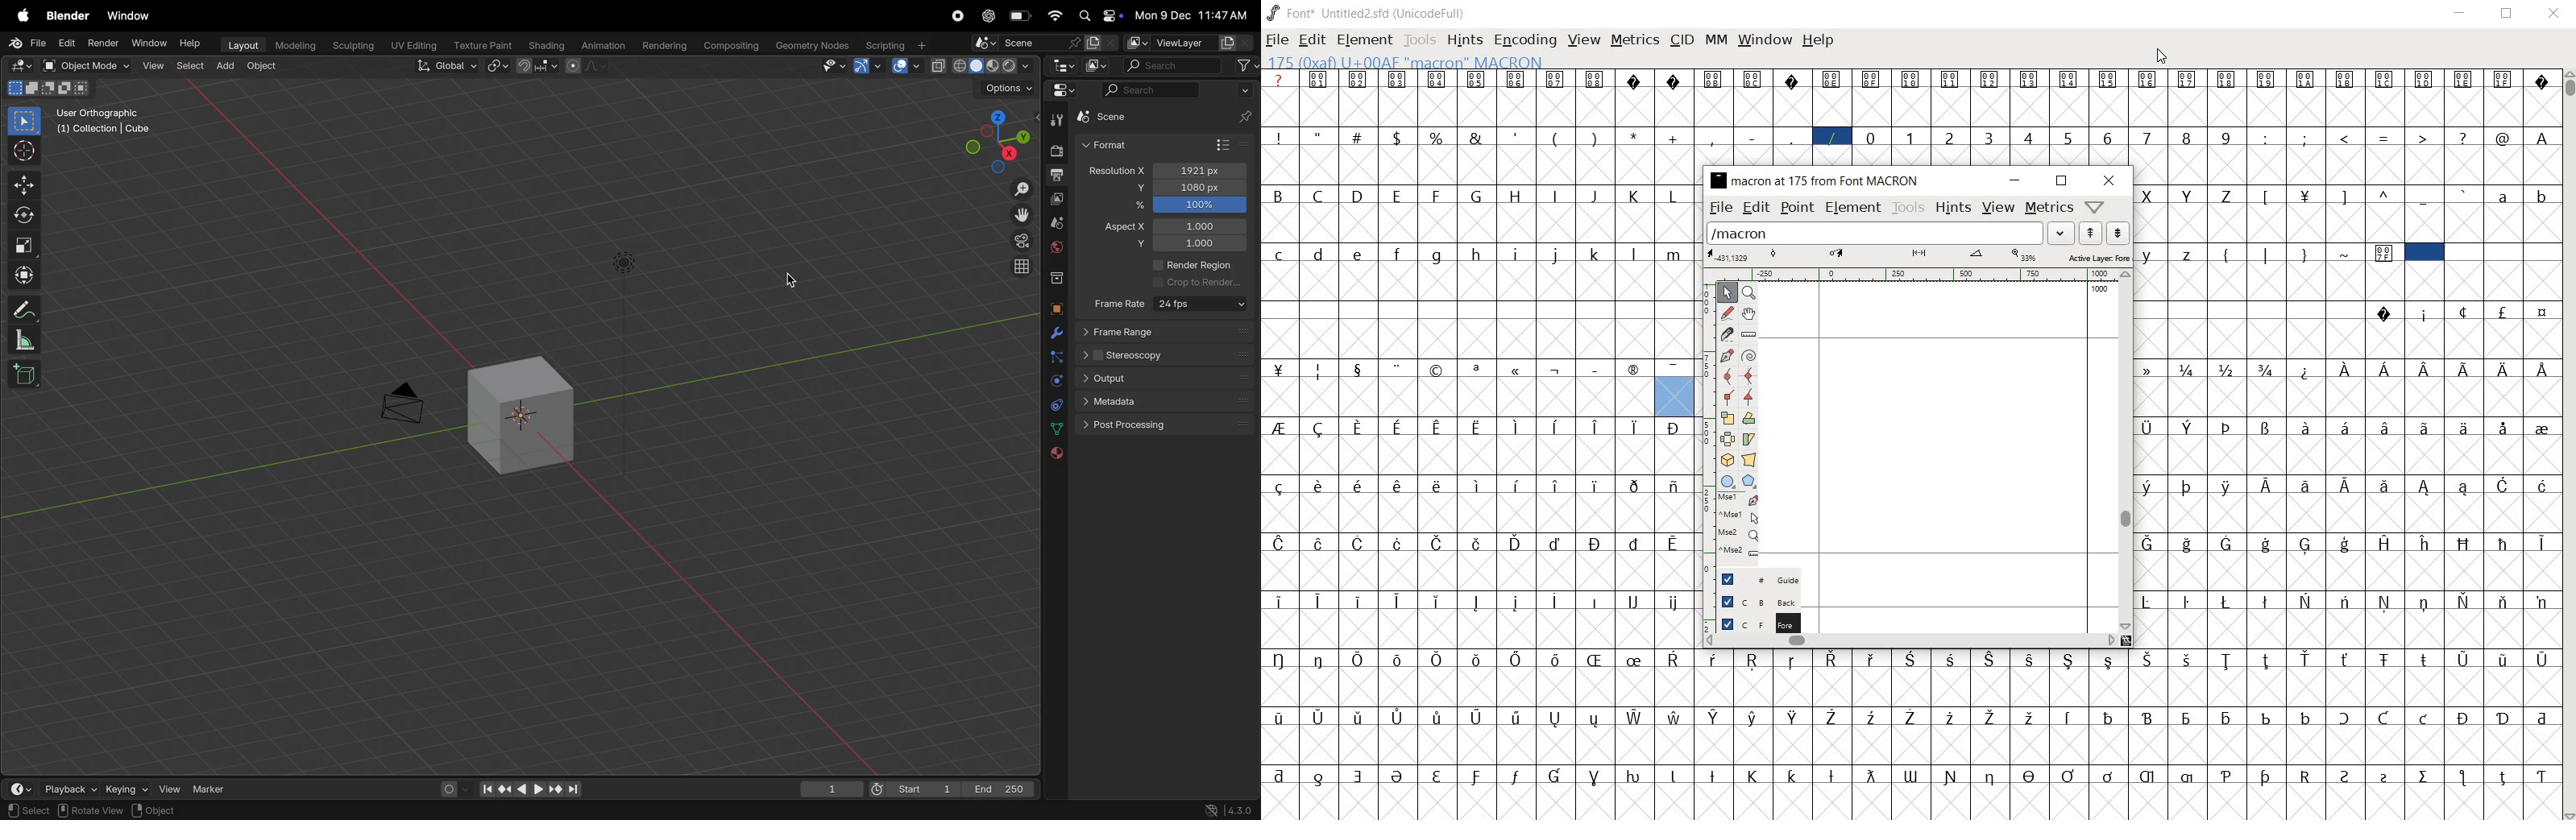 The image size is (2576, 840). What do you see at coordinates (2229, 544) in the screenshot?
I see `Symbol` at bounding box center [2229, 544].